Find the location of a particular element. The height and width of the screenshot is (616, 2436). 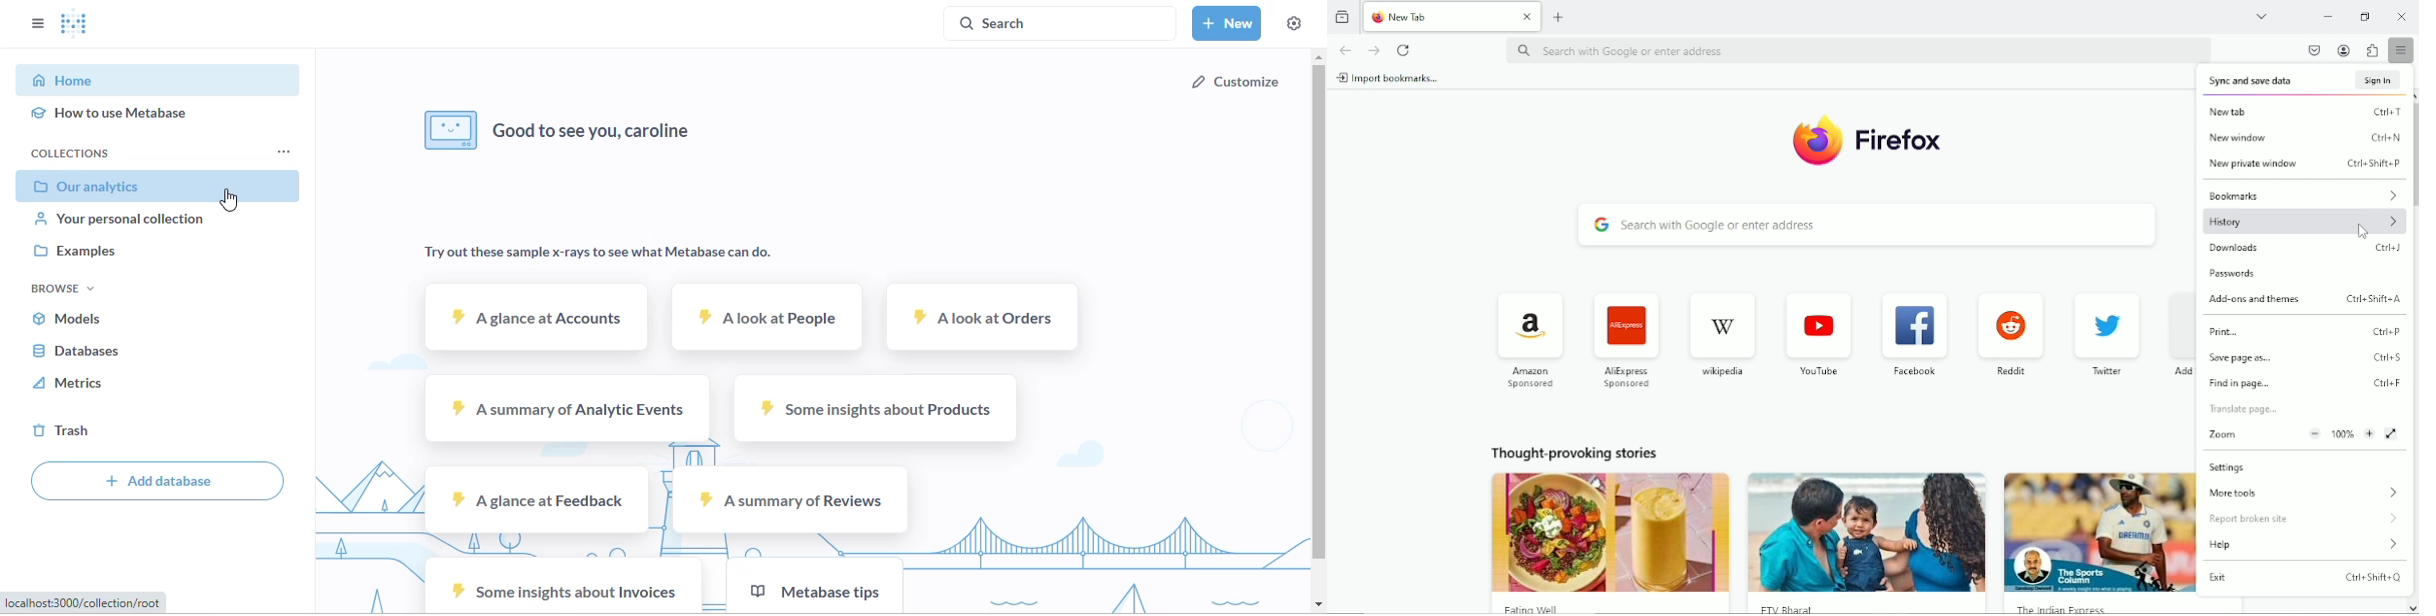

New private window is located at coordinates (2305, 165).